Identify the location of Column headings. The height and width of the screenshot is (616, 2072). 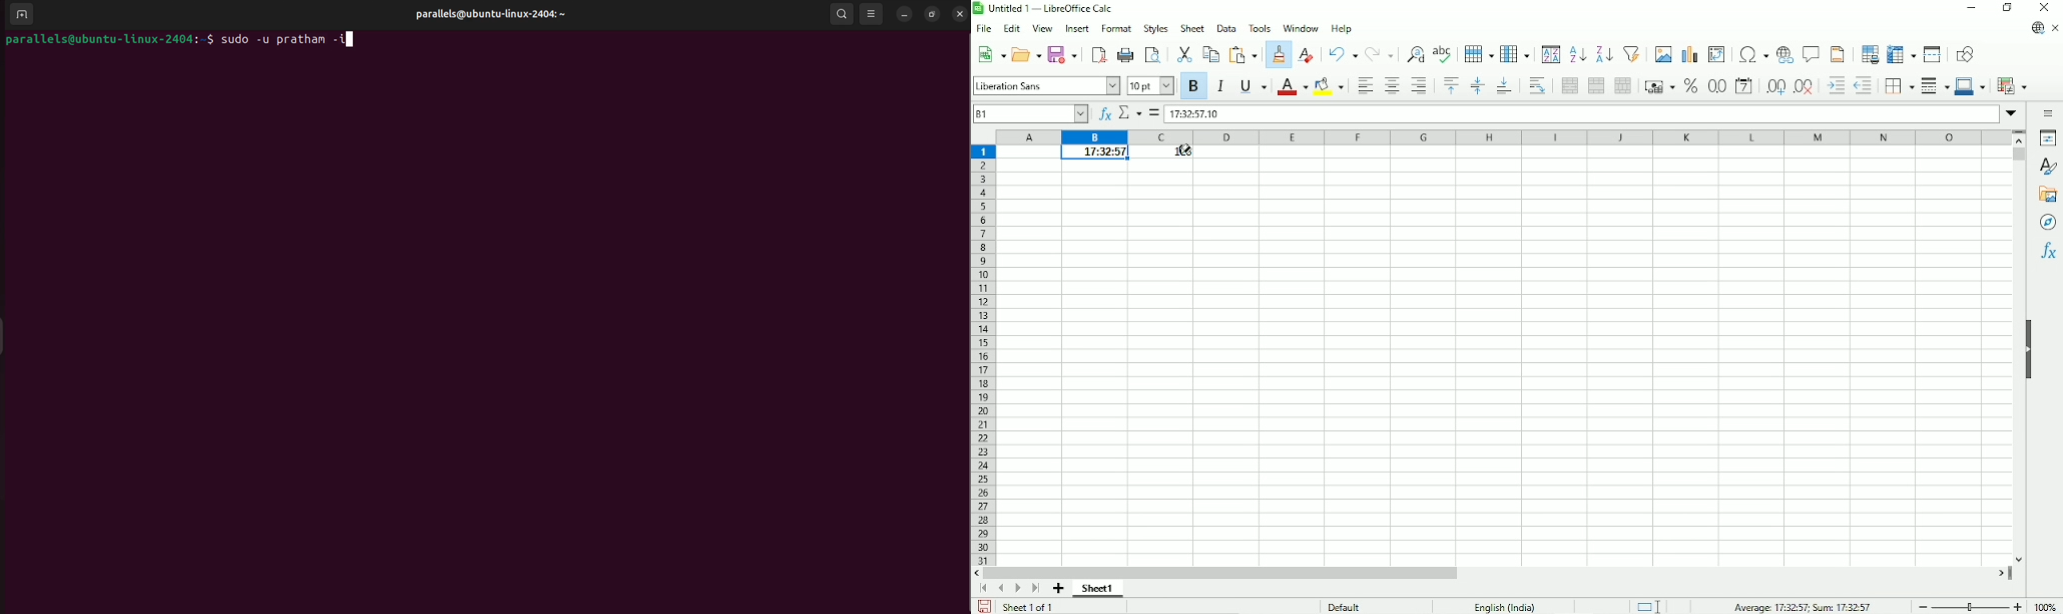
(1505, 137).